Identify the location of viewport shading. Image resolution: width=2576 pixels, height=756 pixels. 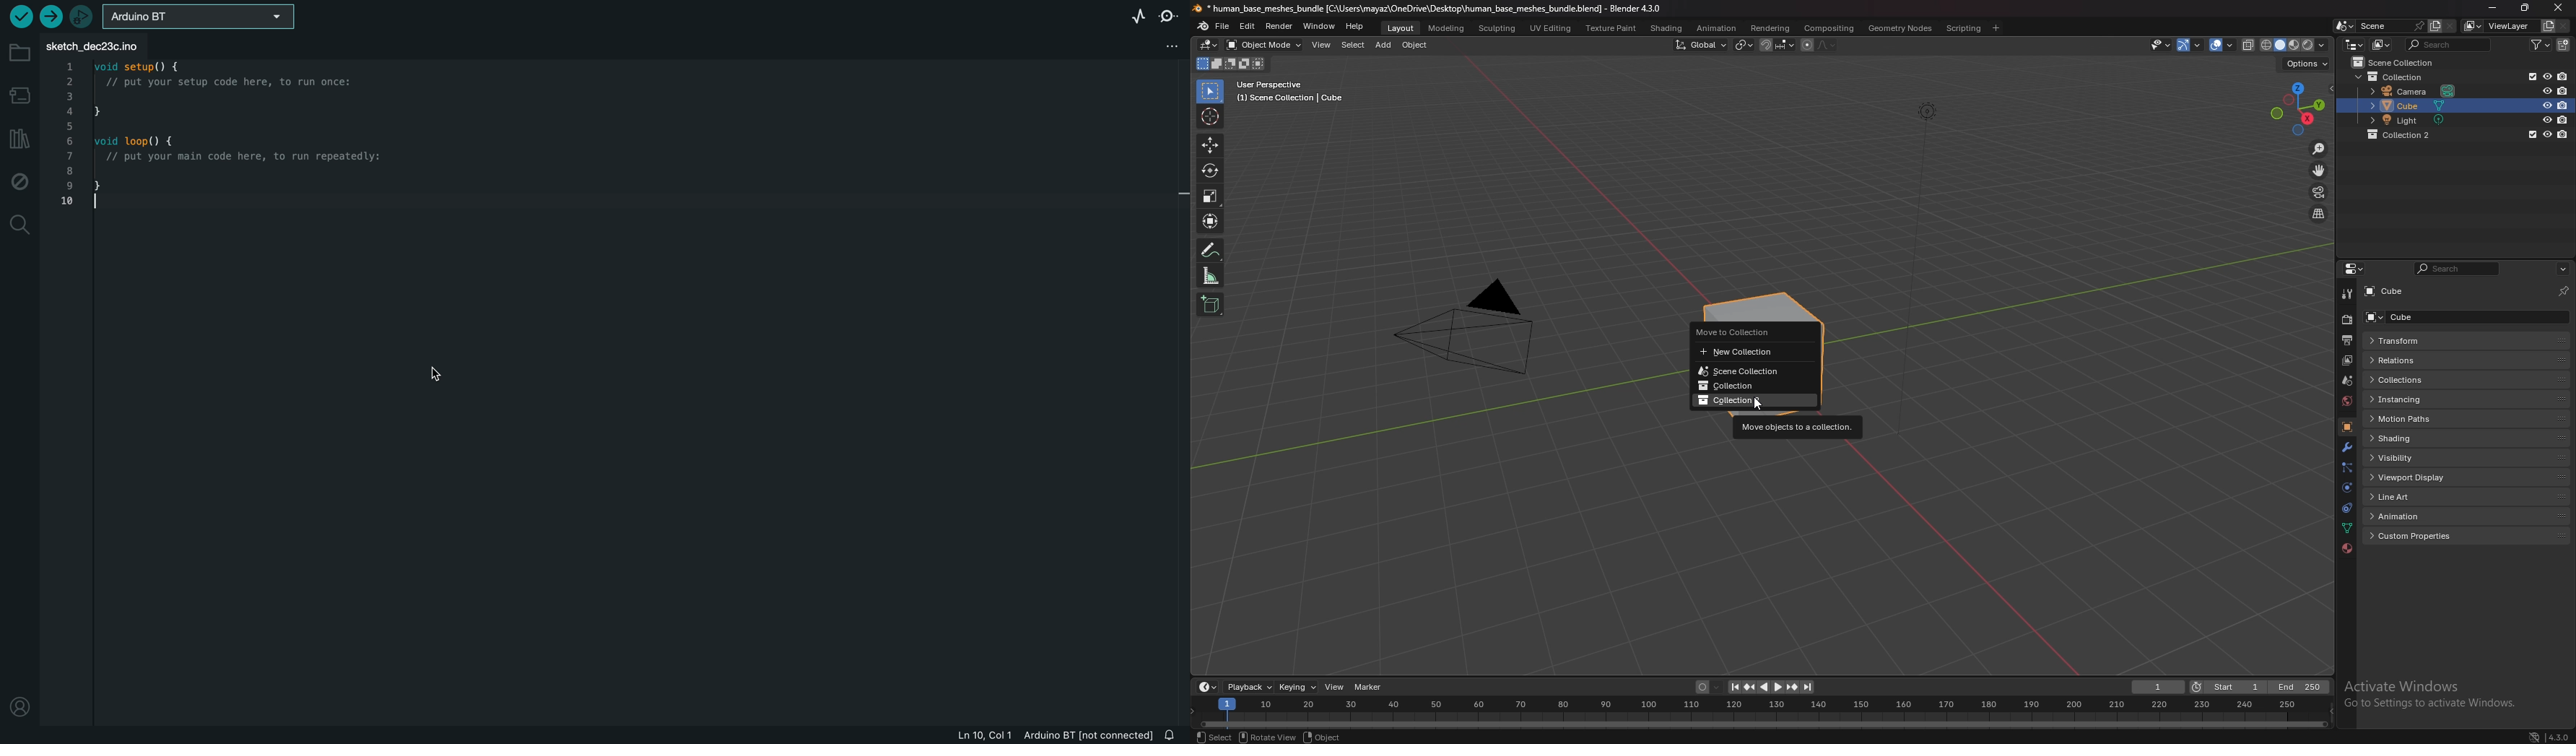
(2286, 44).